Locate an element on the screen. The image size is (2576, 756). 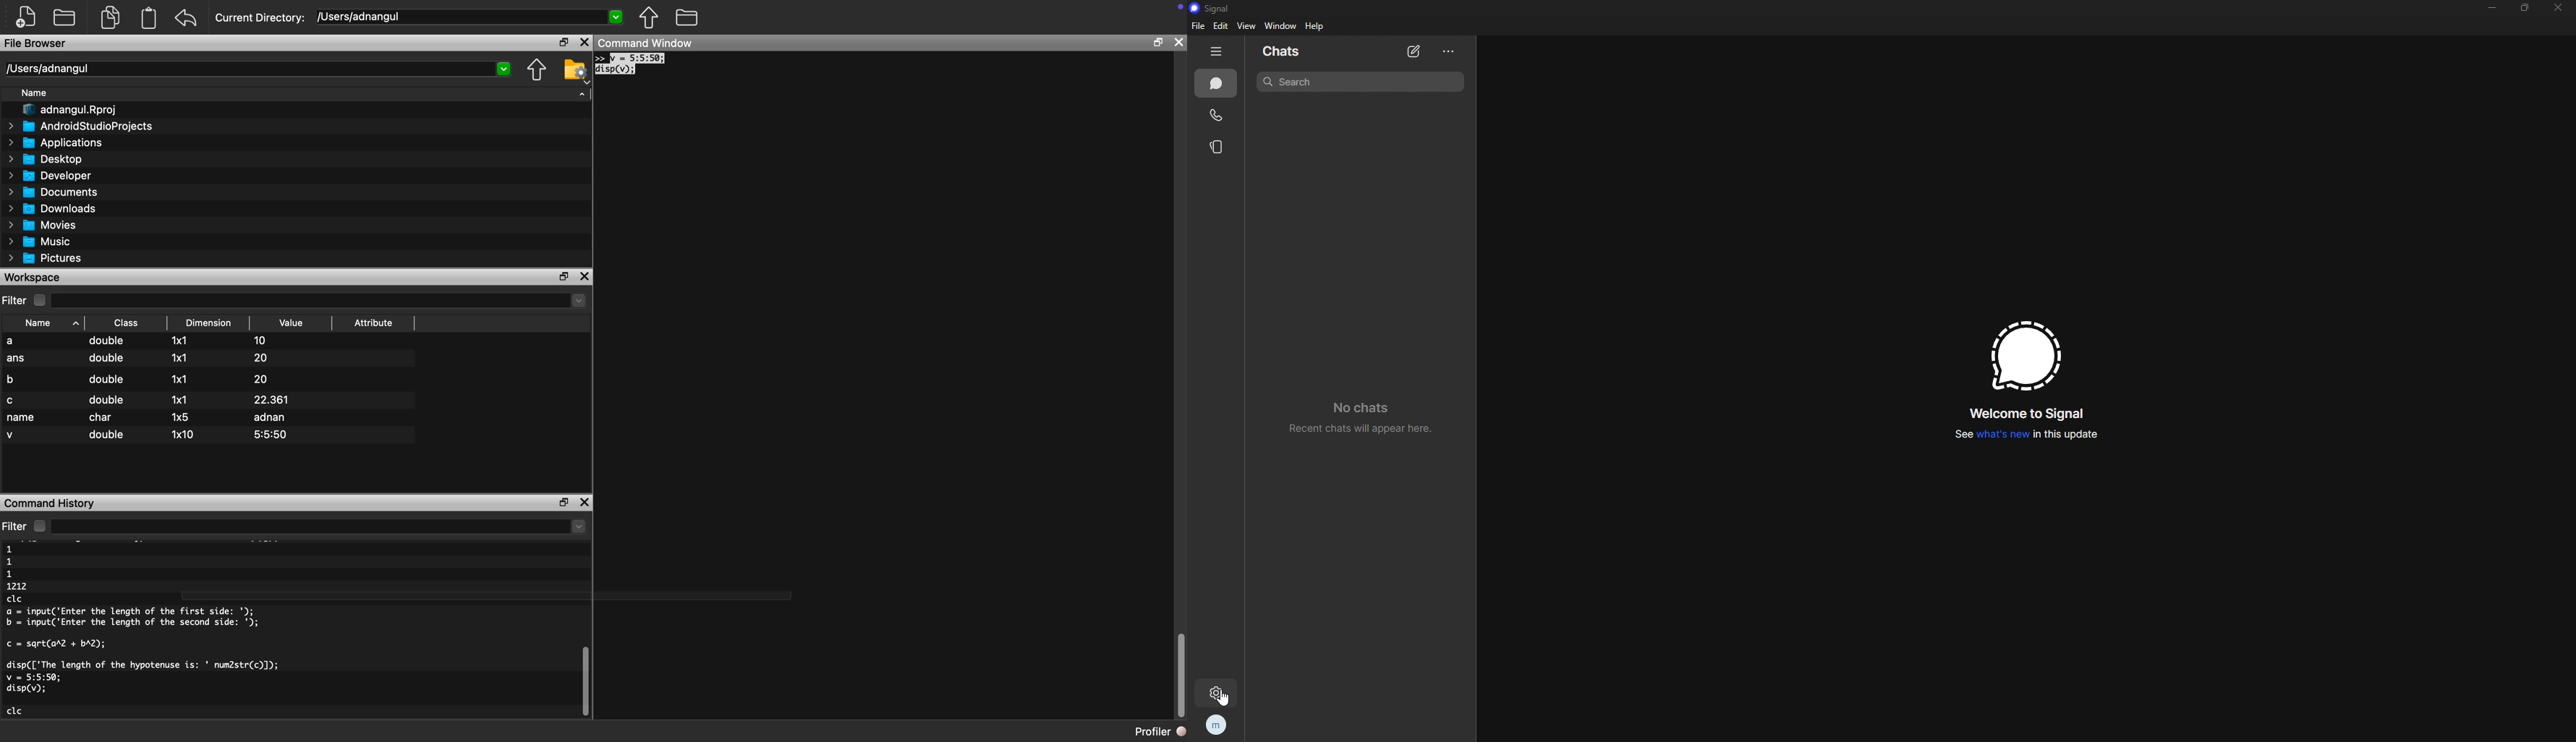
Applications is located at coordinates (56, 143).